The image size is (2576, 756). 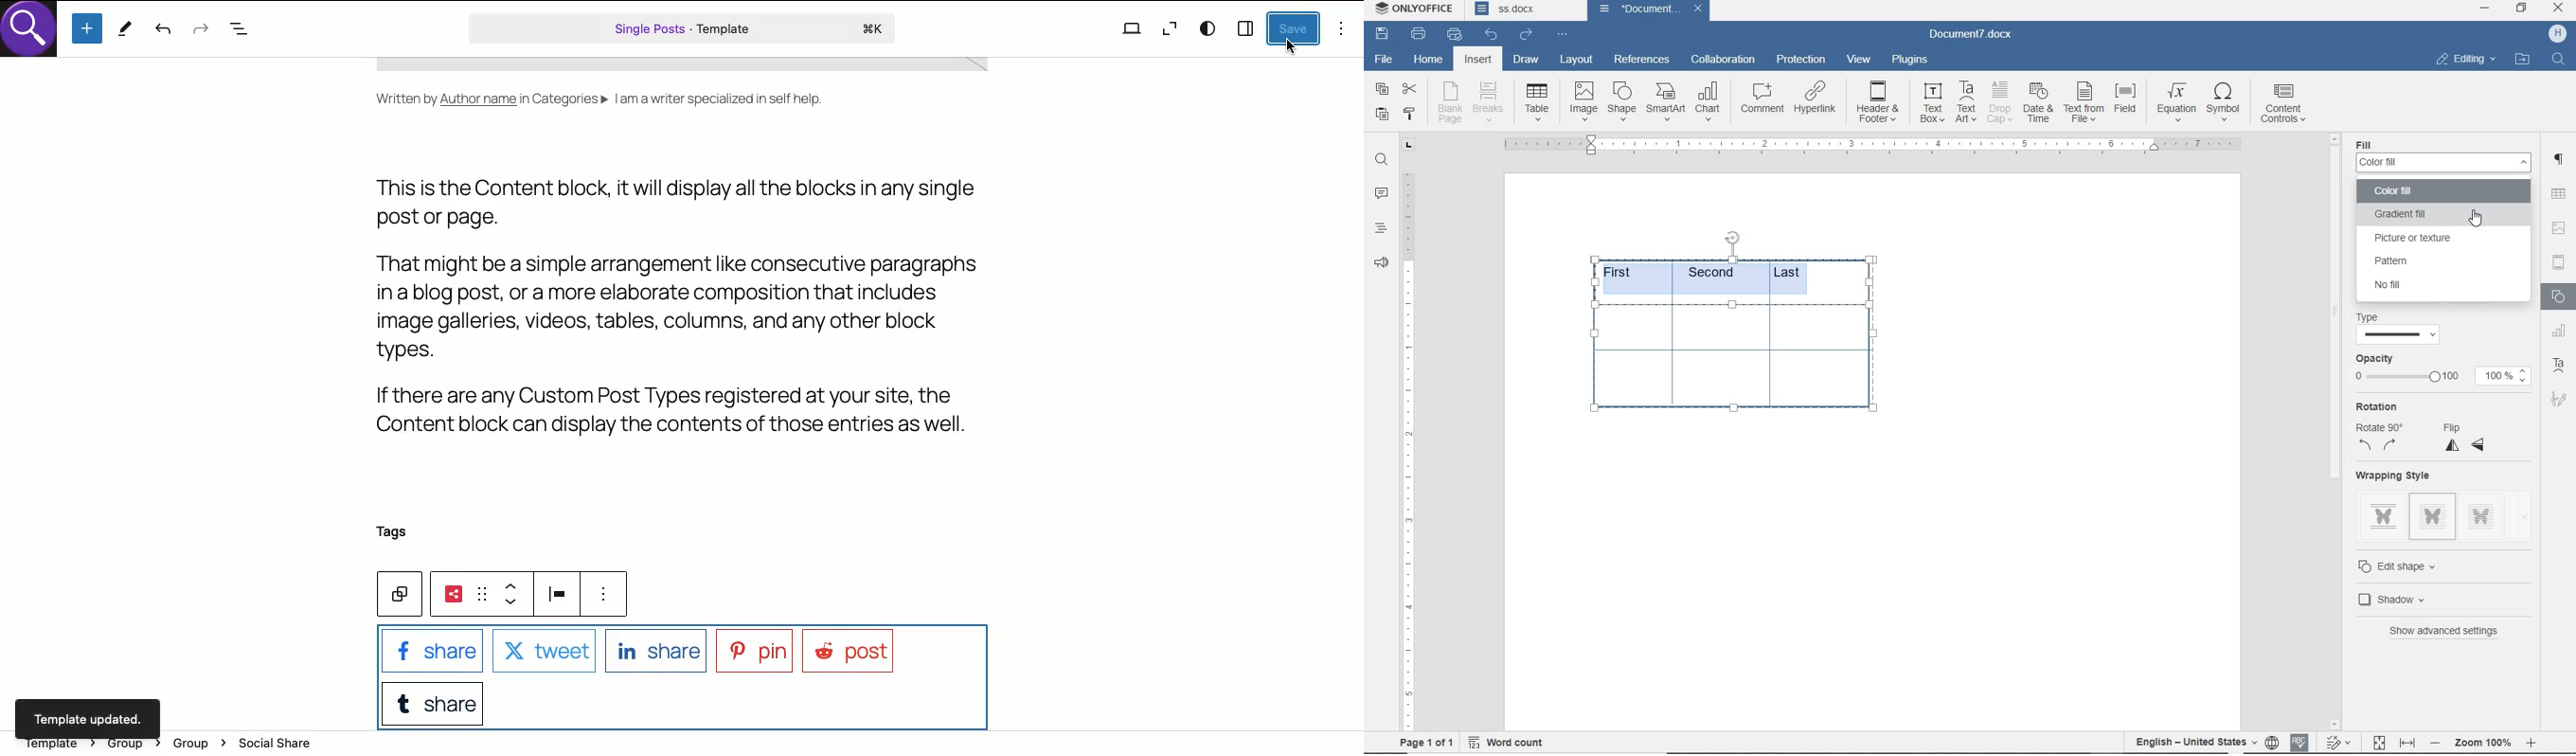 I want to click on Template updated, so click(x=89, y=715).